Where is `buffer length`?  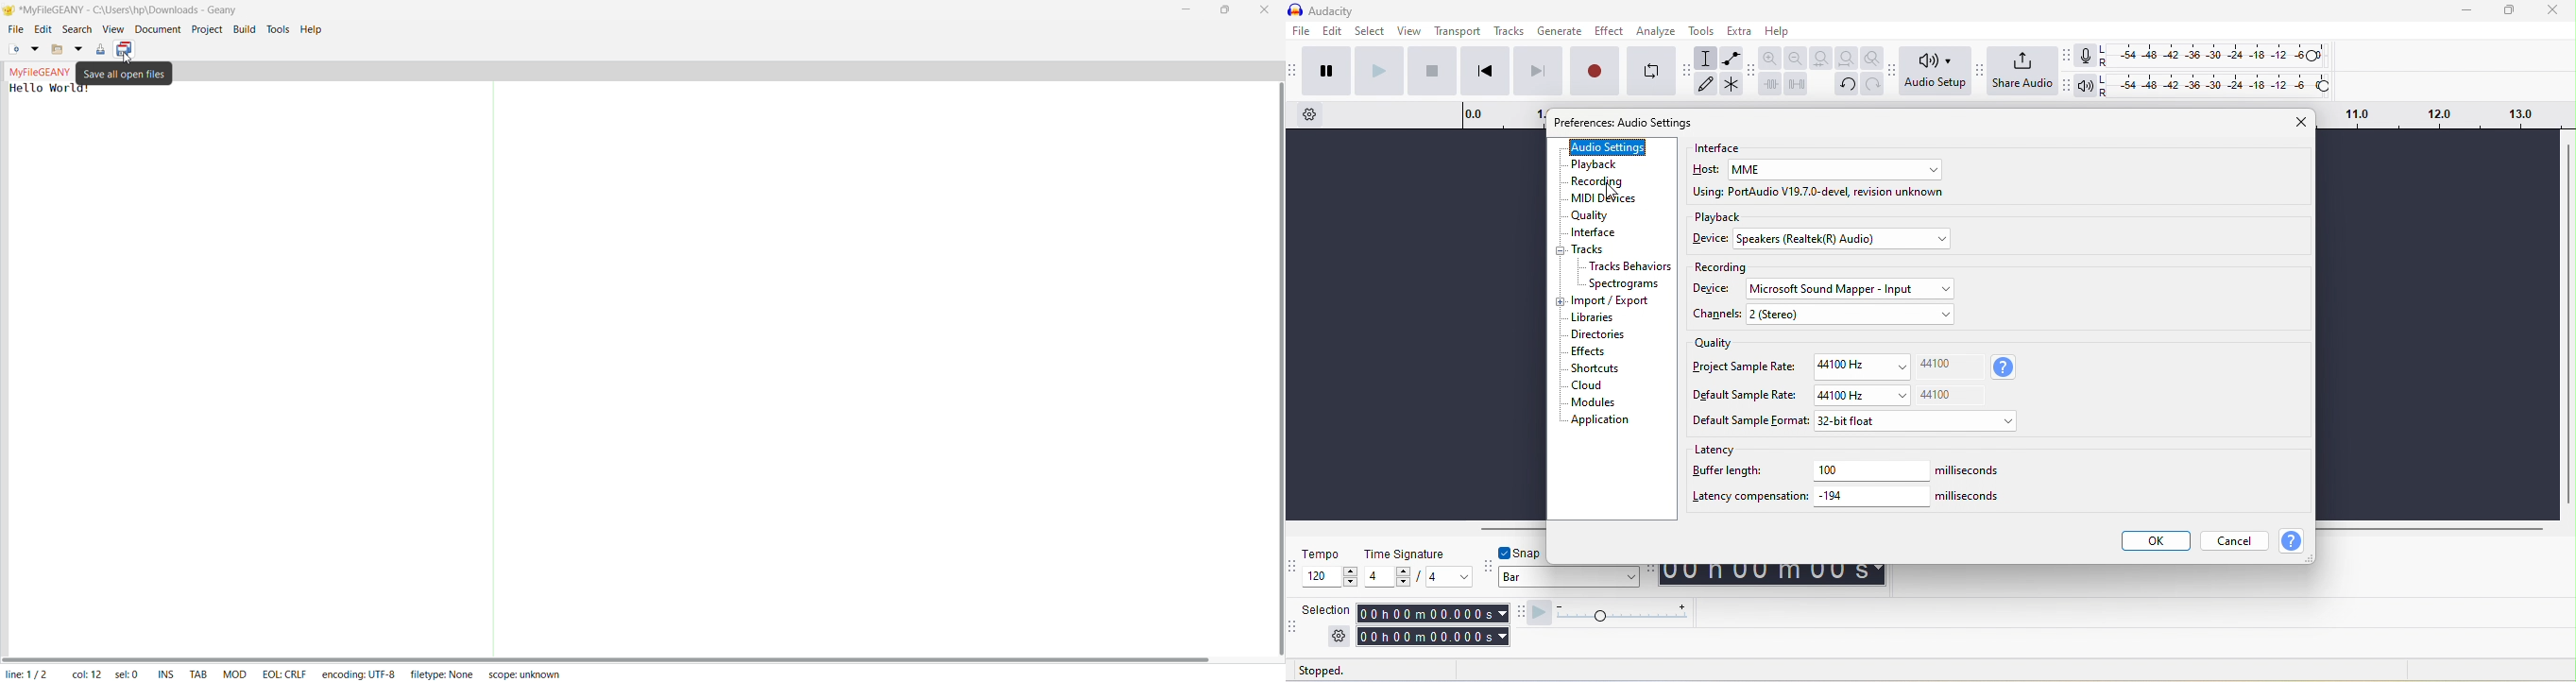
buffer length is located at coordinates (1728, 471).